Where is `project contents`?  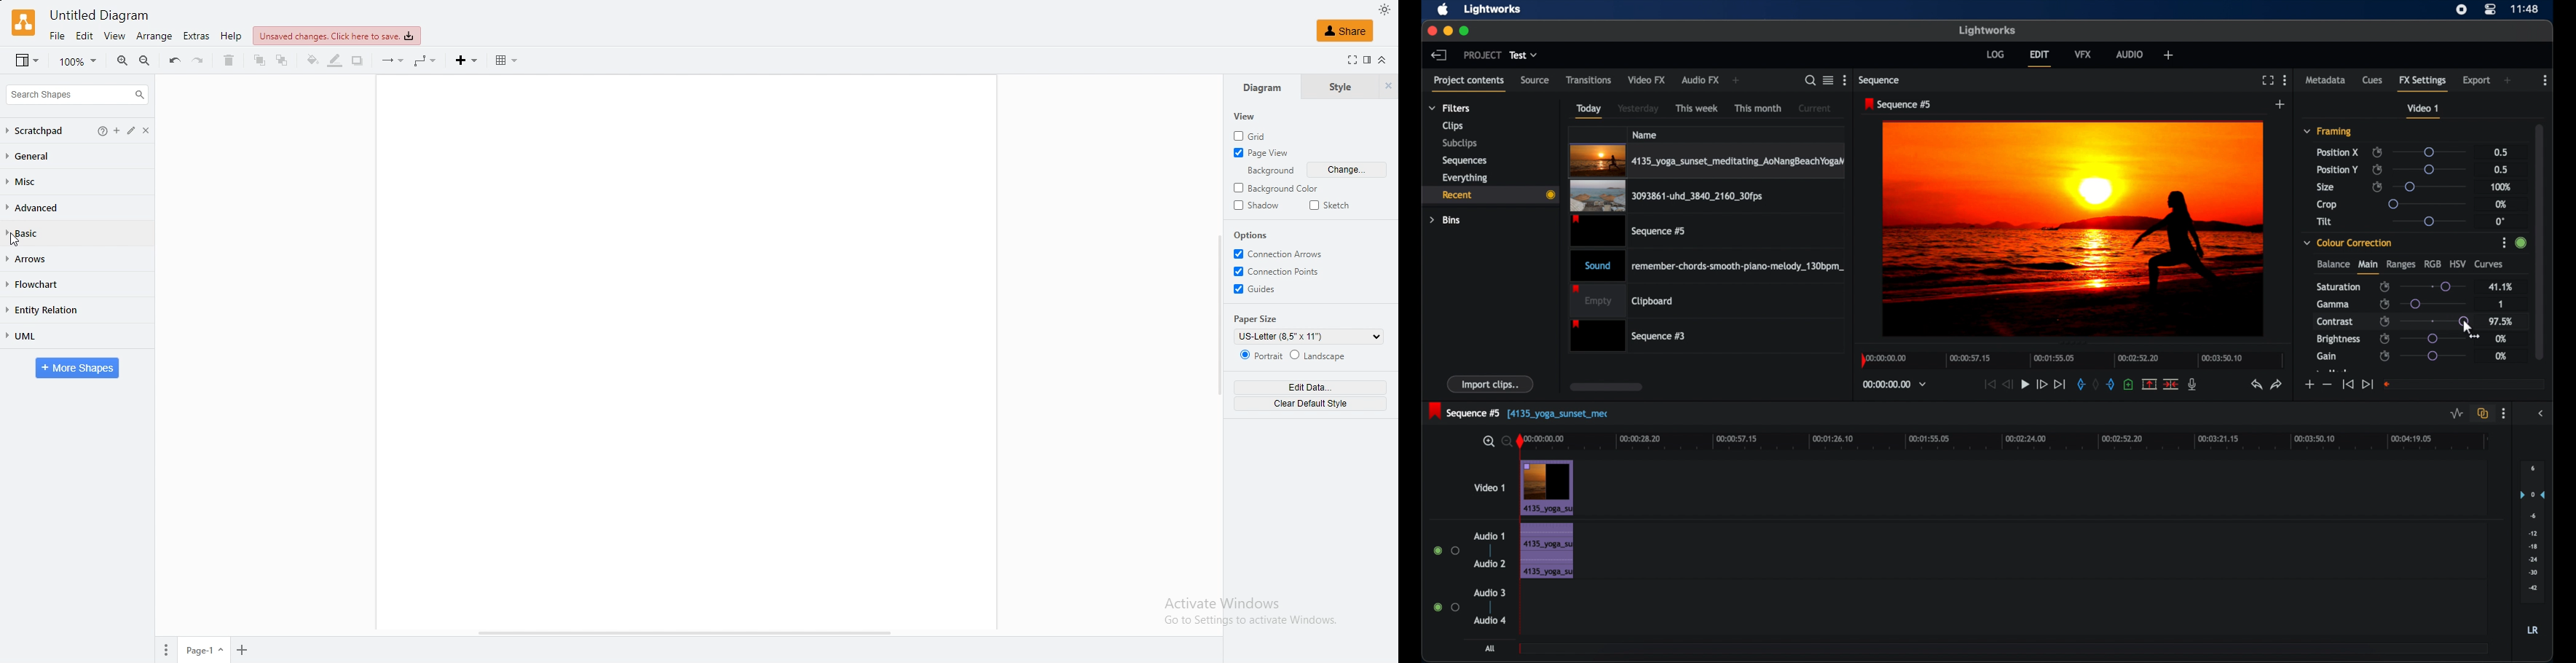 project contents is located at coordinates (1471, 83).